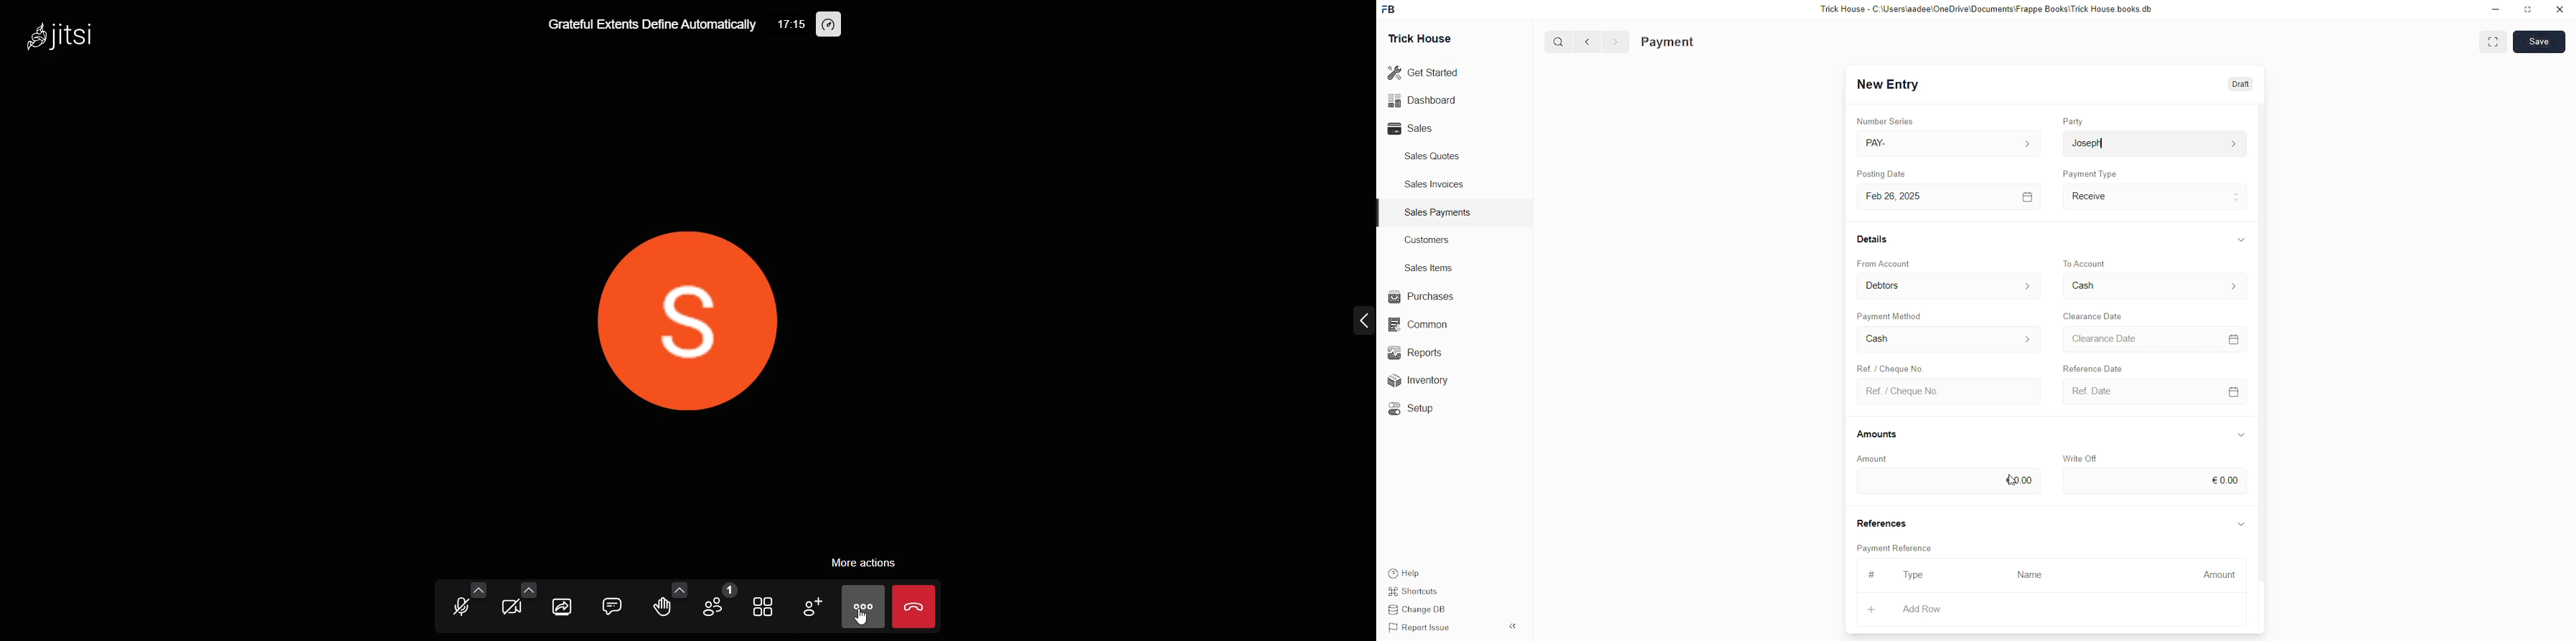 The height and width of the screenshot is (644, 2576). Describe the element at coordinates (2093, 367) in the screenshot. I see `Reference Date` at that location.